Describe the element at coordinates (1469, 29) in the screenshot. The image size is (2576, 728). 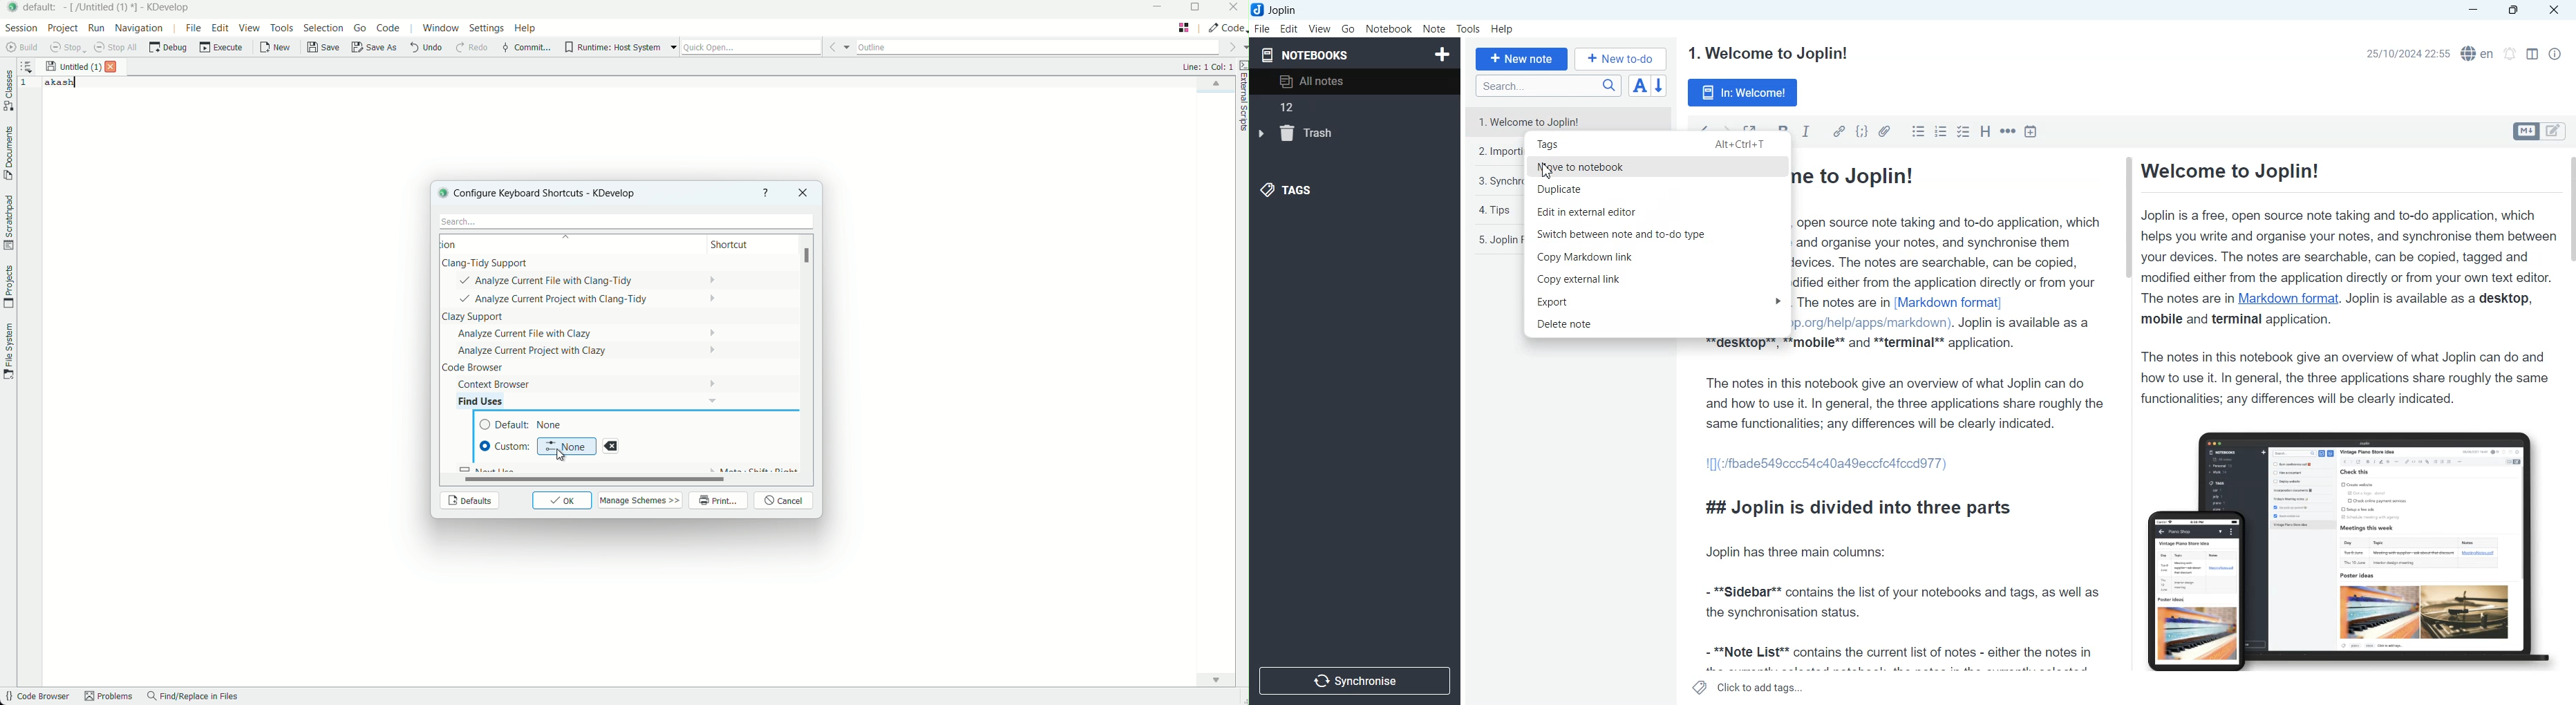
I see `Tools` at that location.